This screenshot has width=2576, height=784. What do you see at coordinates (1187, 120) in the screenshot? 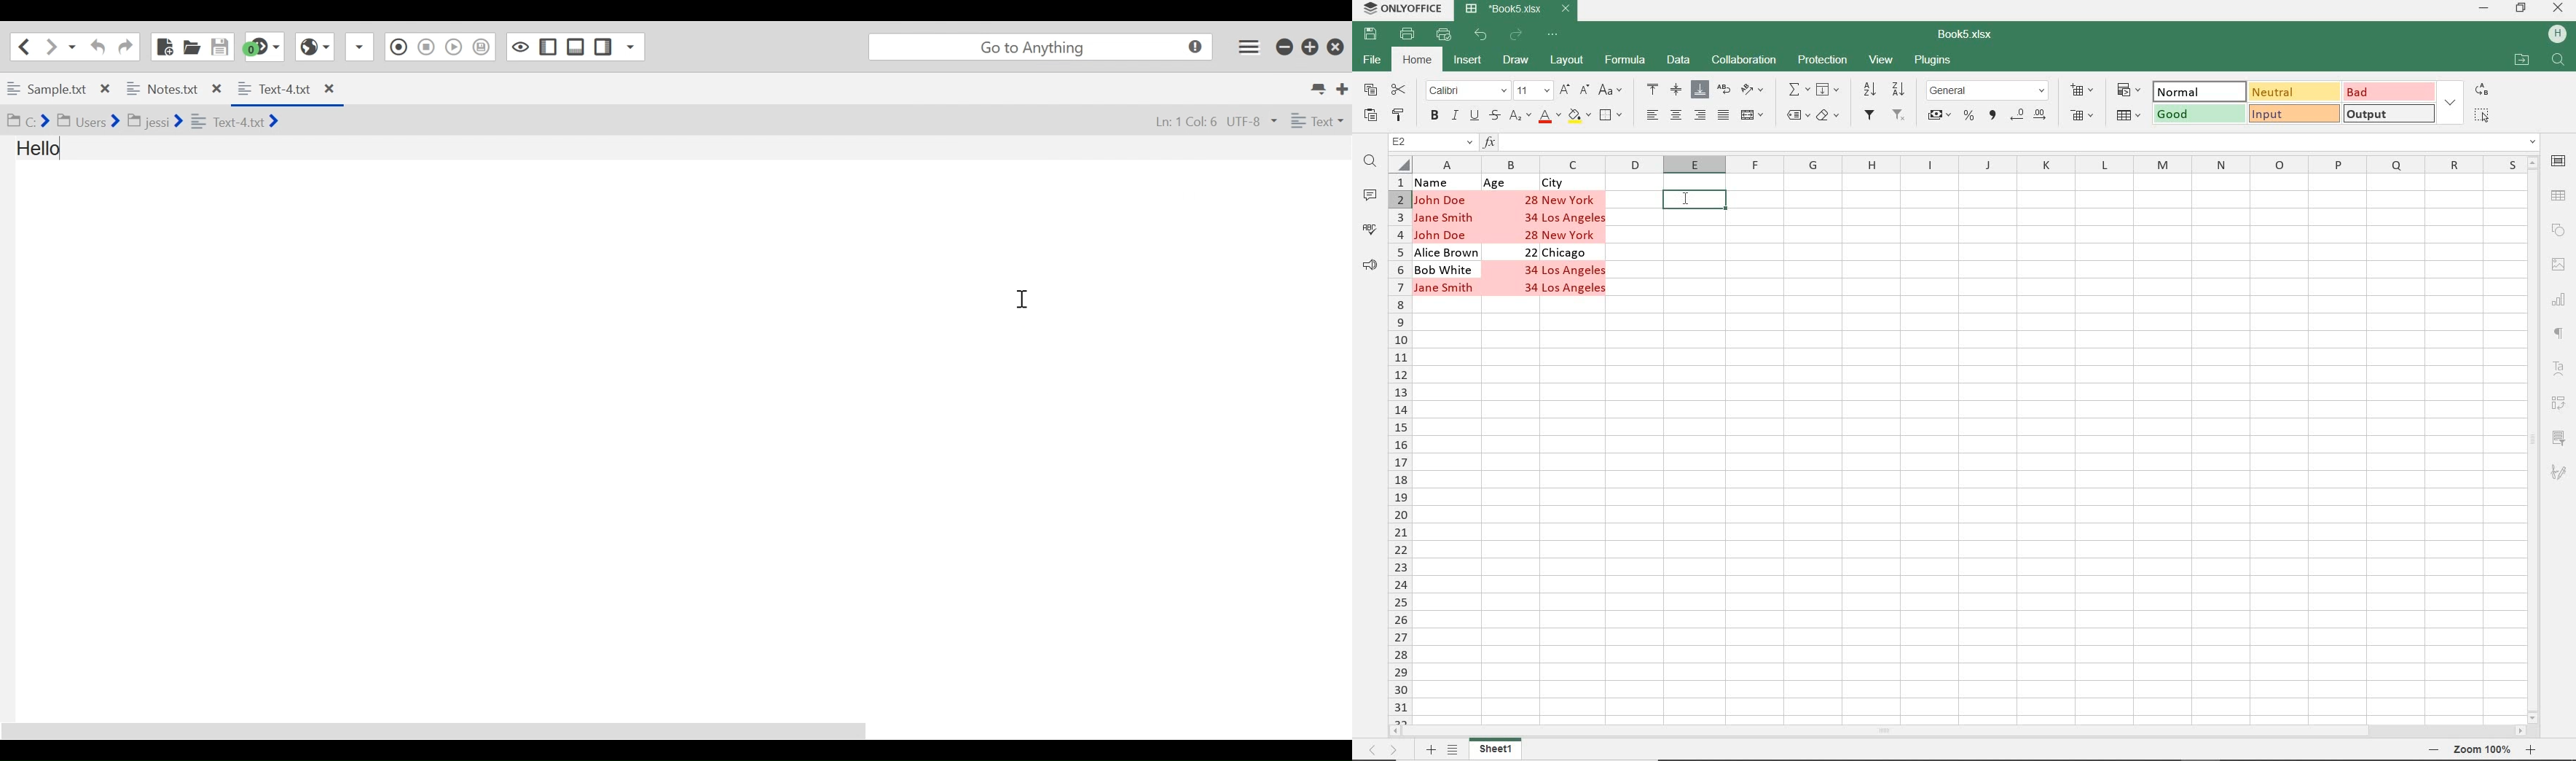
I see `File Position` at bounding box center [1187, 120].